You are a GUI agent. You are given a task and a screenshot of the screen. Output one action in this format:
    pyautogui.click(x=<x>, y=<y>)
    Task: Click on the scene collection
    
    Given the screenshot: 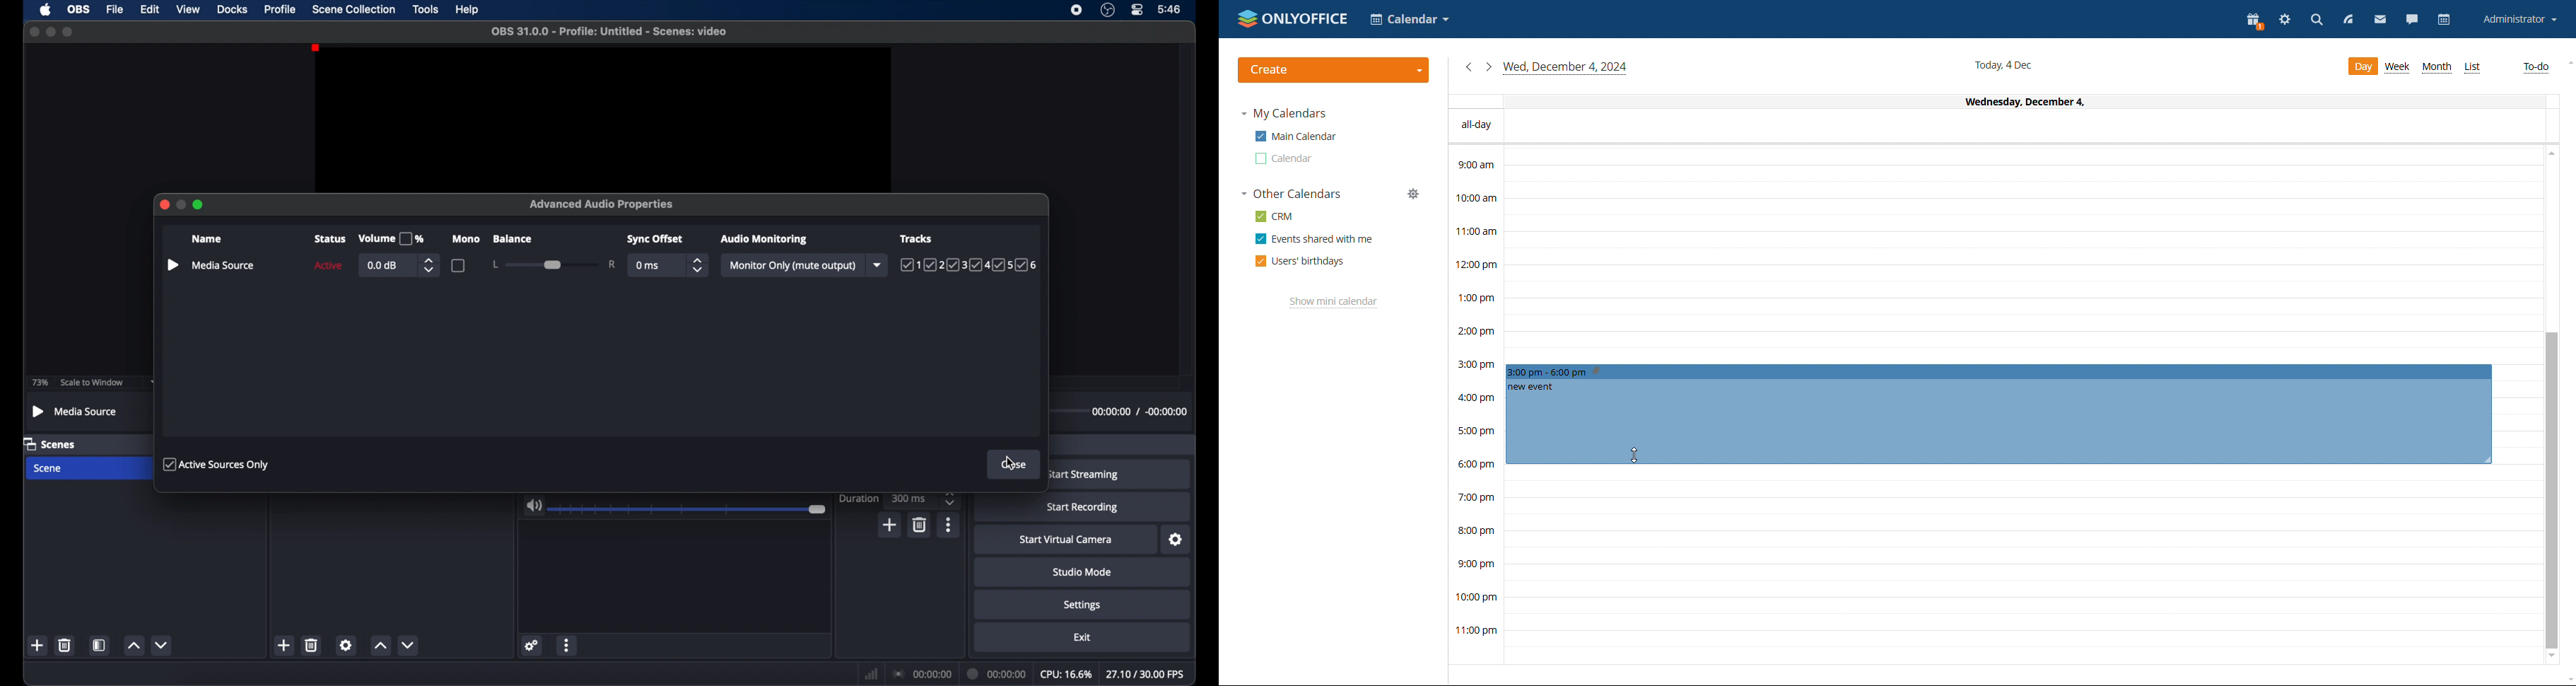 What is the action you would take?
    pyautogui.click(x=354, y=10)
    